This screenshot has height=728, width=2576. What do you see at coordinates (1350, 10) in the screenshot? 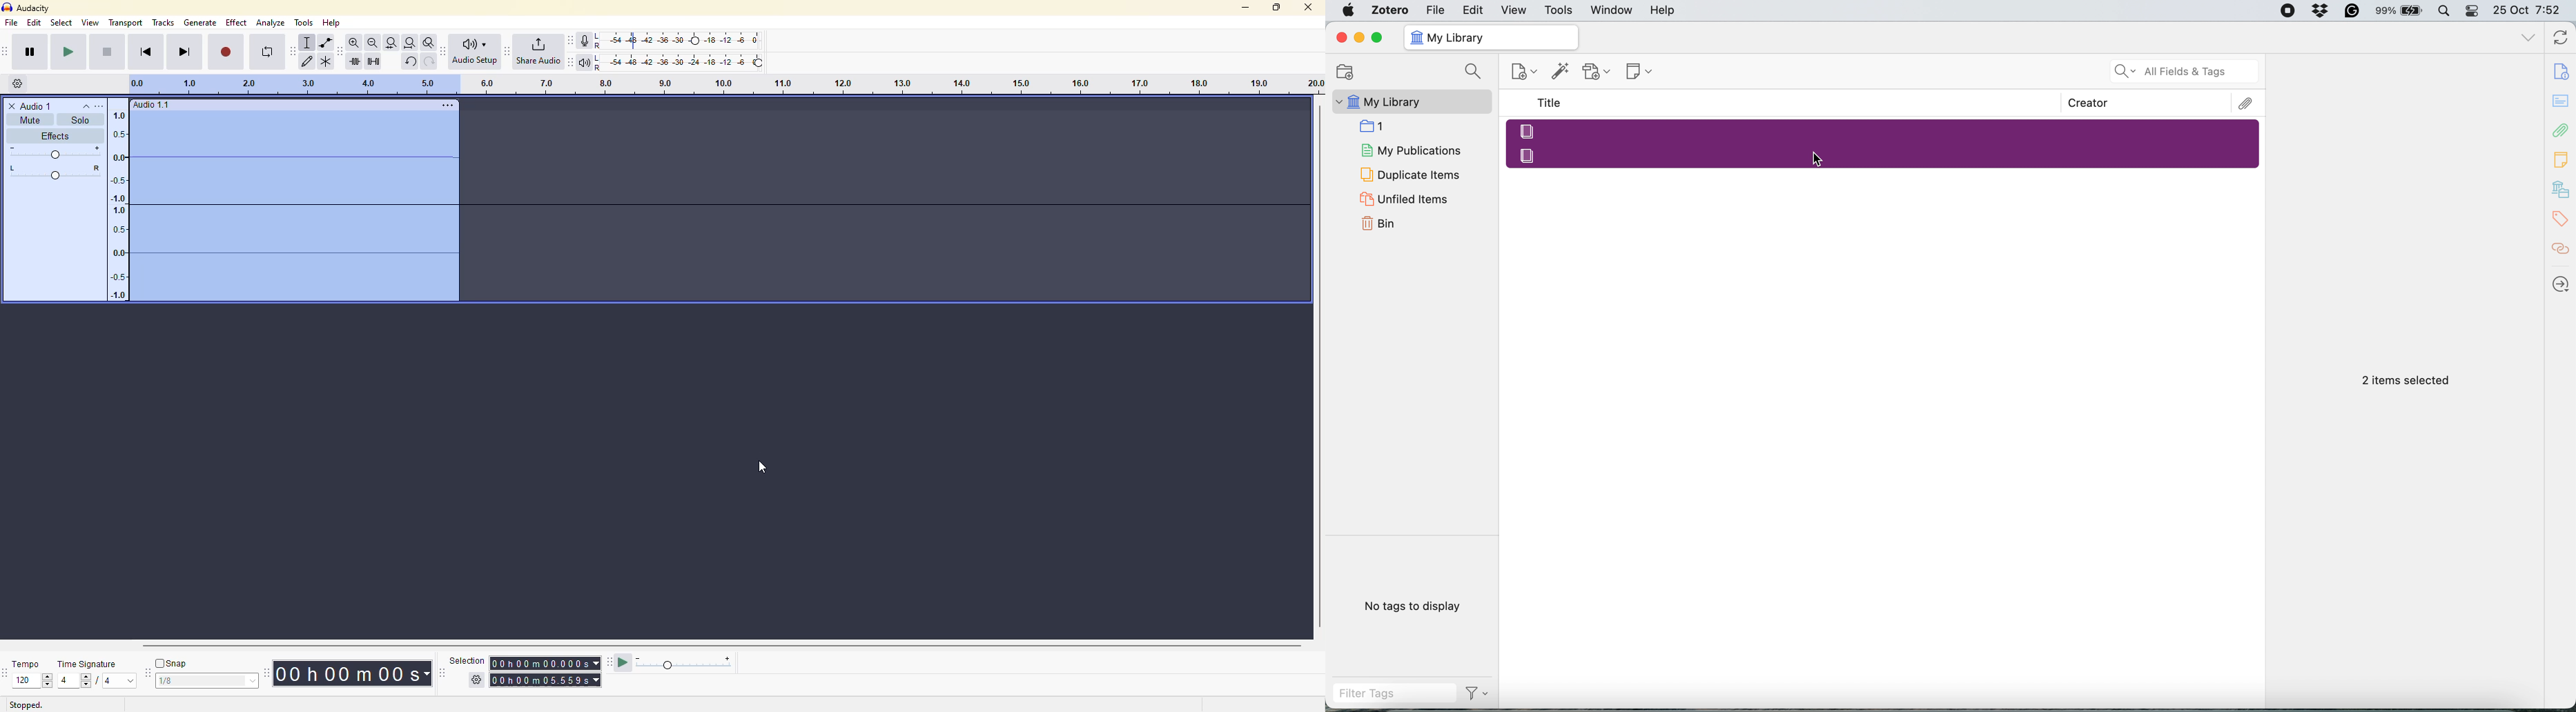
I see `Apple Menu` at bounding box center [1350, 10].